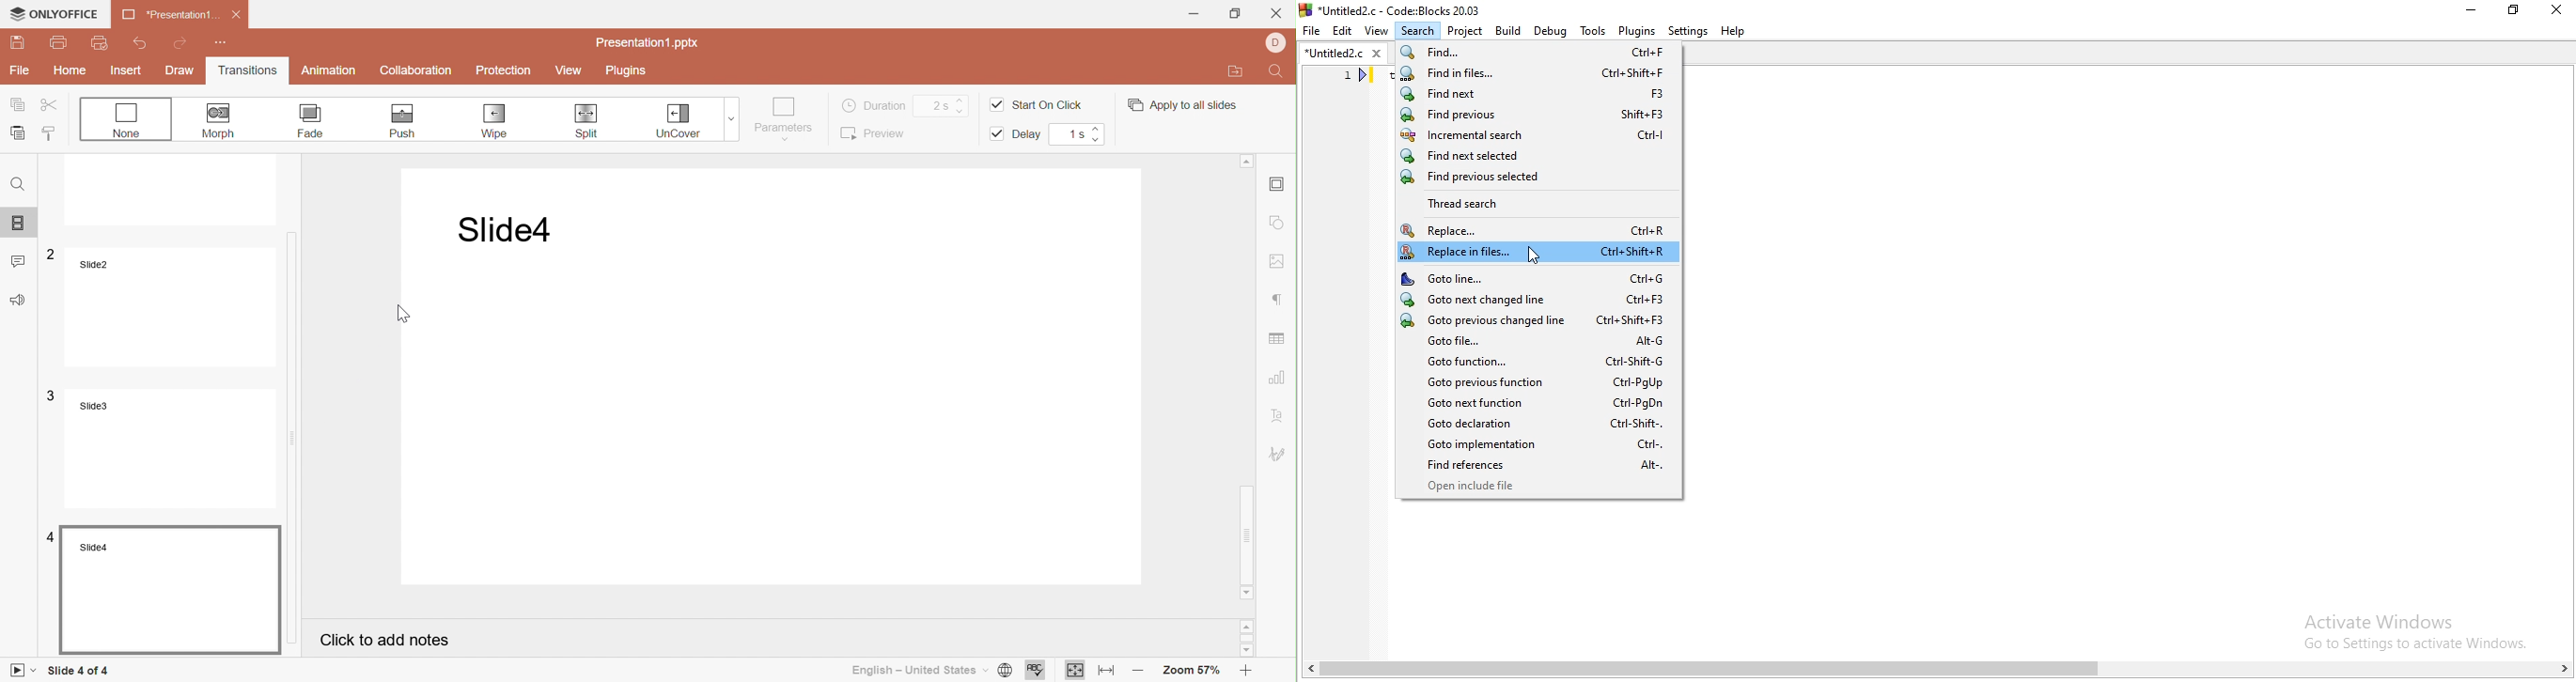 This screenshot has height=700, width=2576. Describe the element at coordinates (385, 640) in the screenshot. I see `Click to add notes` at that location.